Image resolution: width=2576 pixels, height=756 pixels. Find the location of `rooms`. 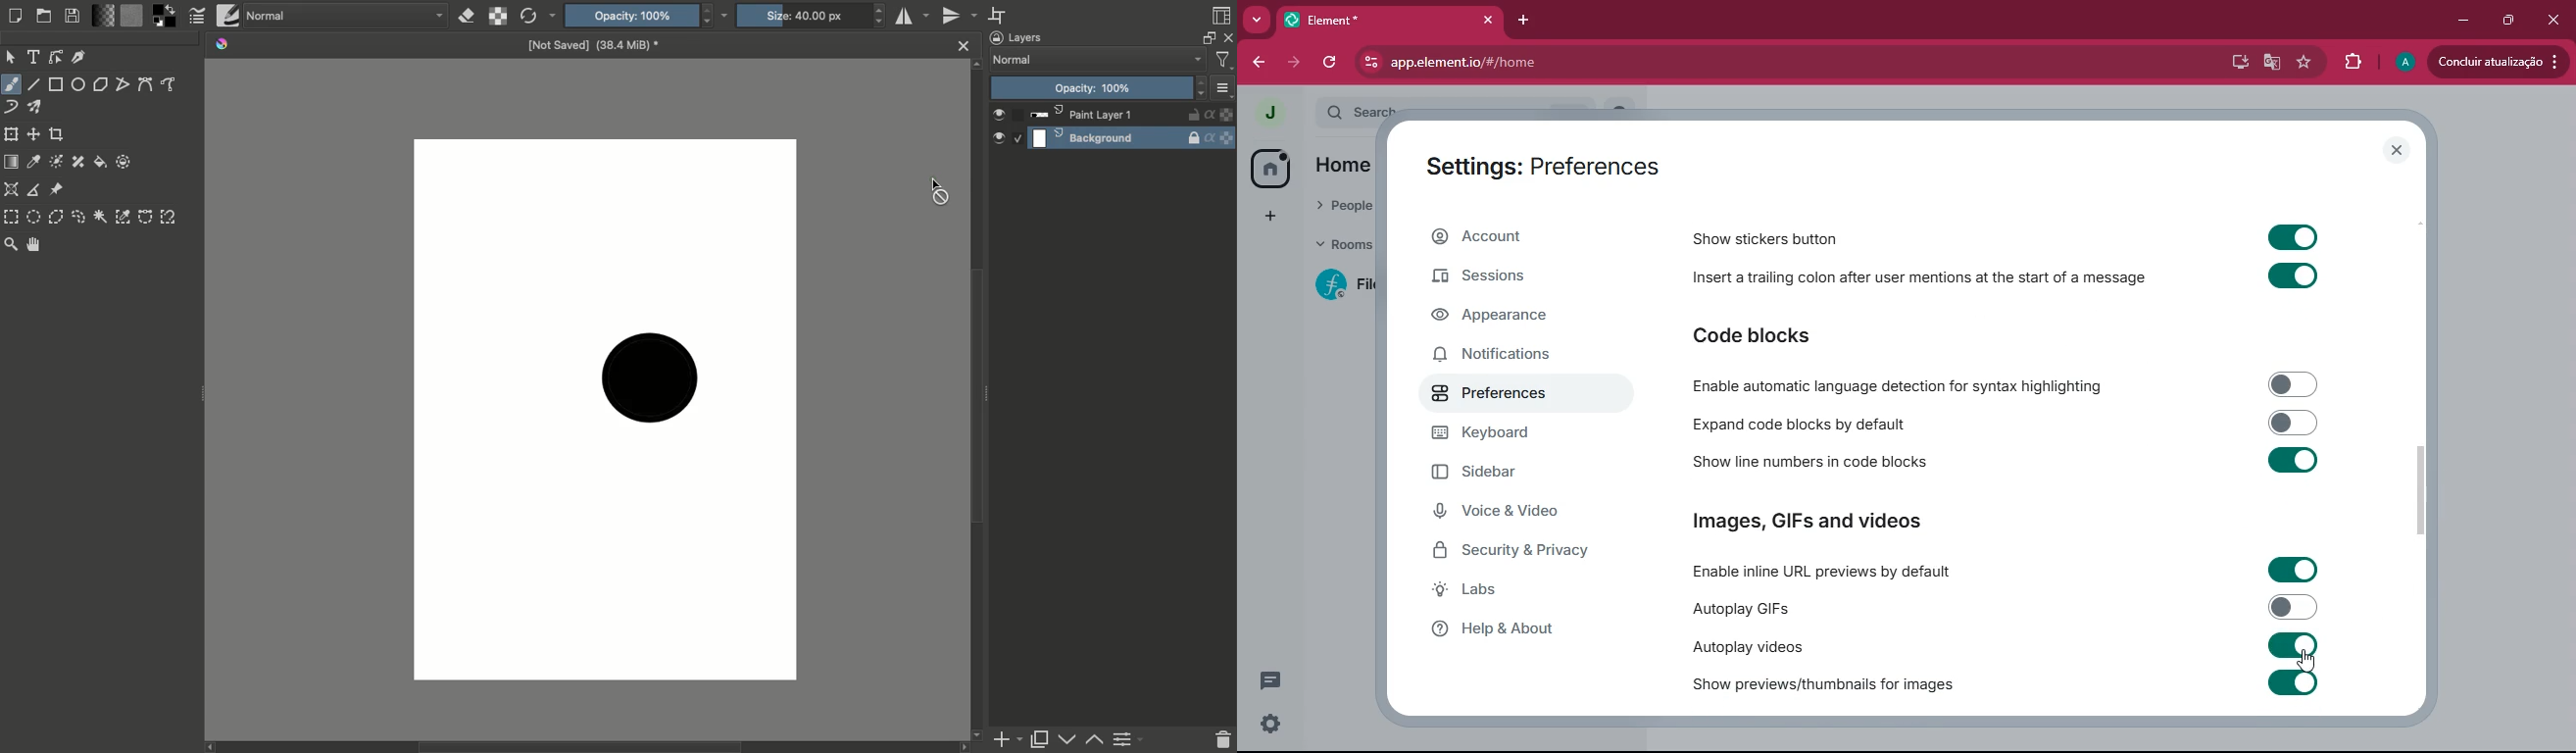

rooms is located at coordinates (1341, 246).